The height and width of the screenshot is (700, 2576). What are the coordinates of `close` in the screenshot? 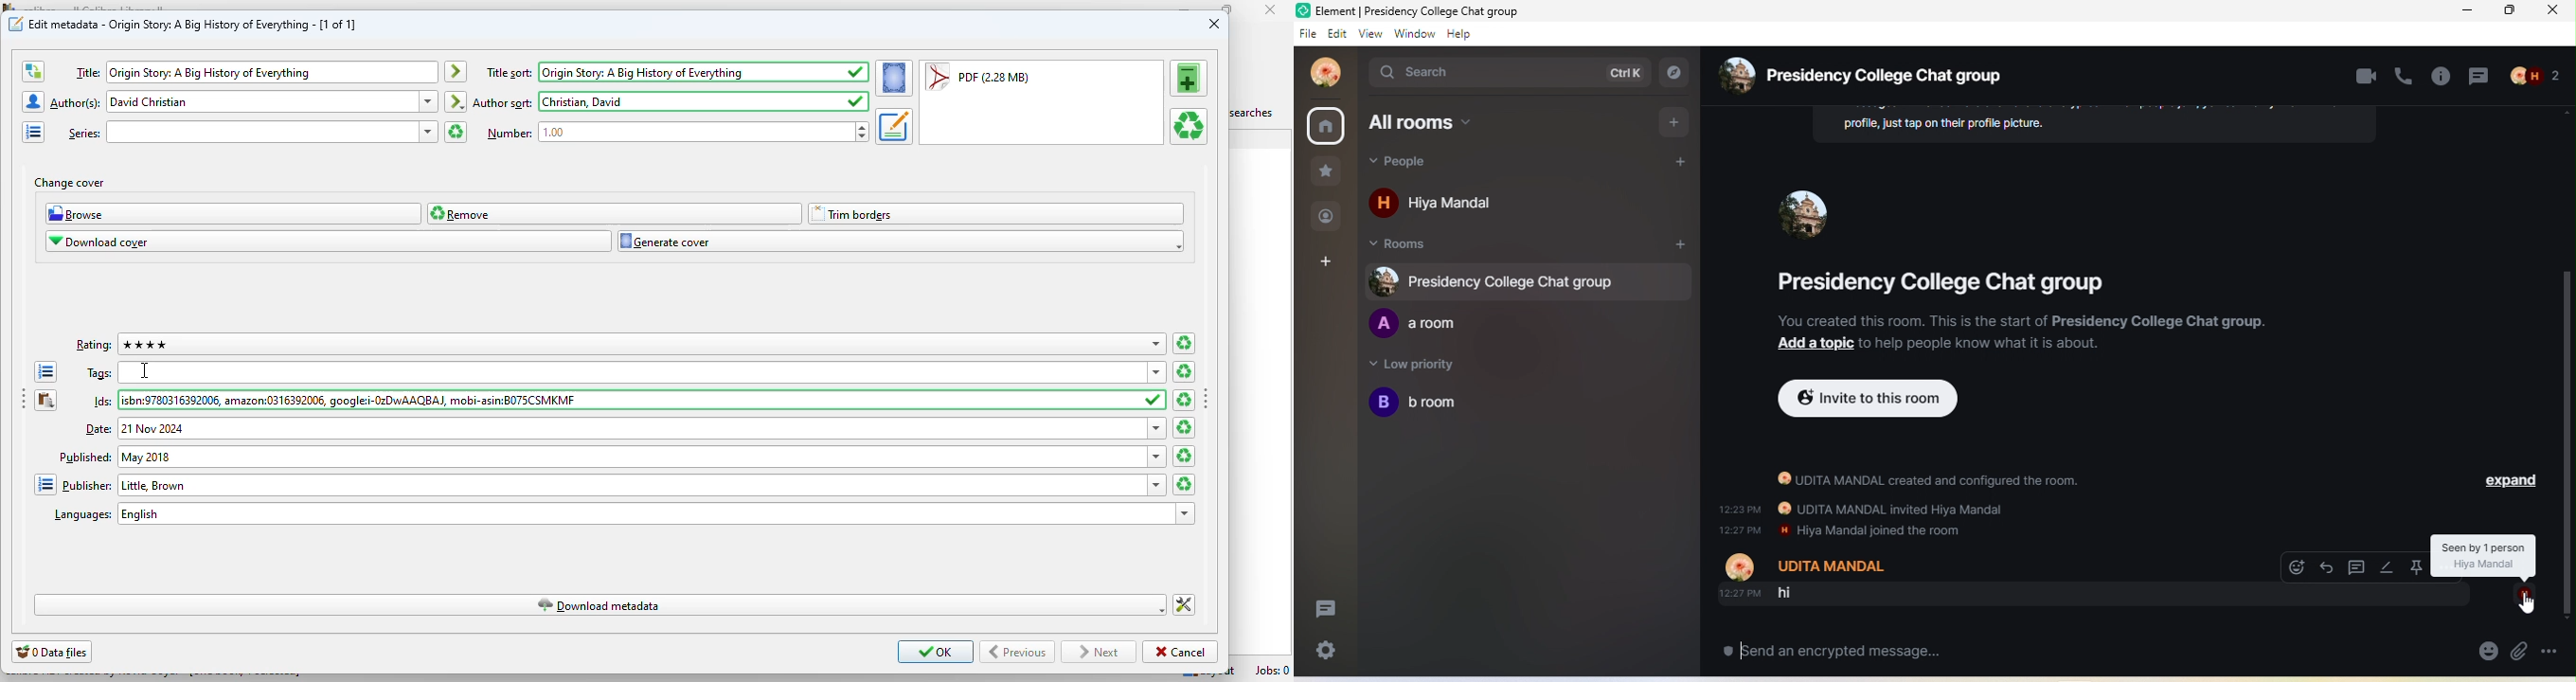 It's located at (1214, 23).